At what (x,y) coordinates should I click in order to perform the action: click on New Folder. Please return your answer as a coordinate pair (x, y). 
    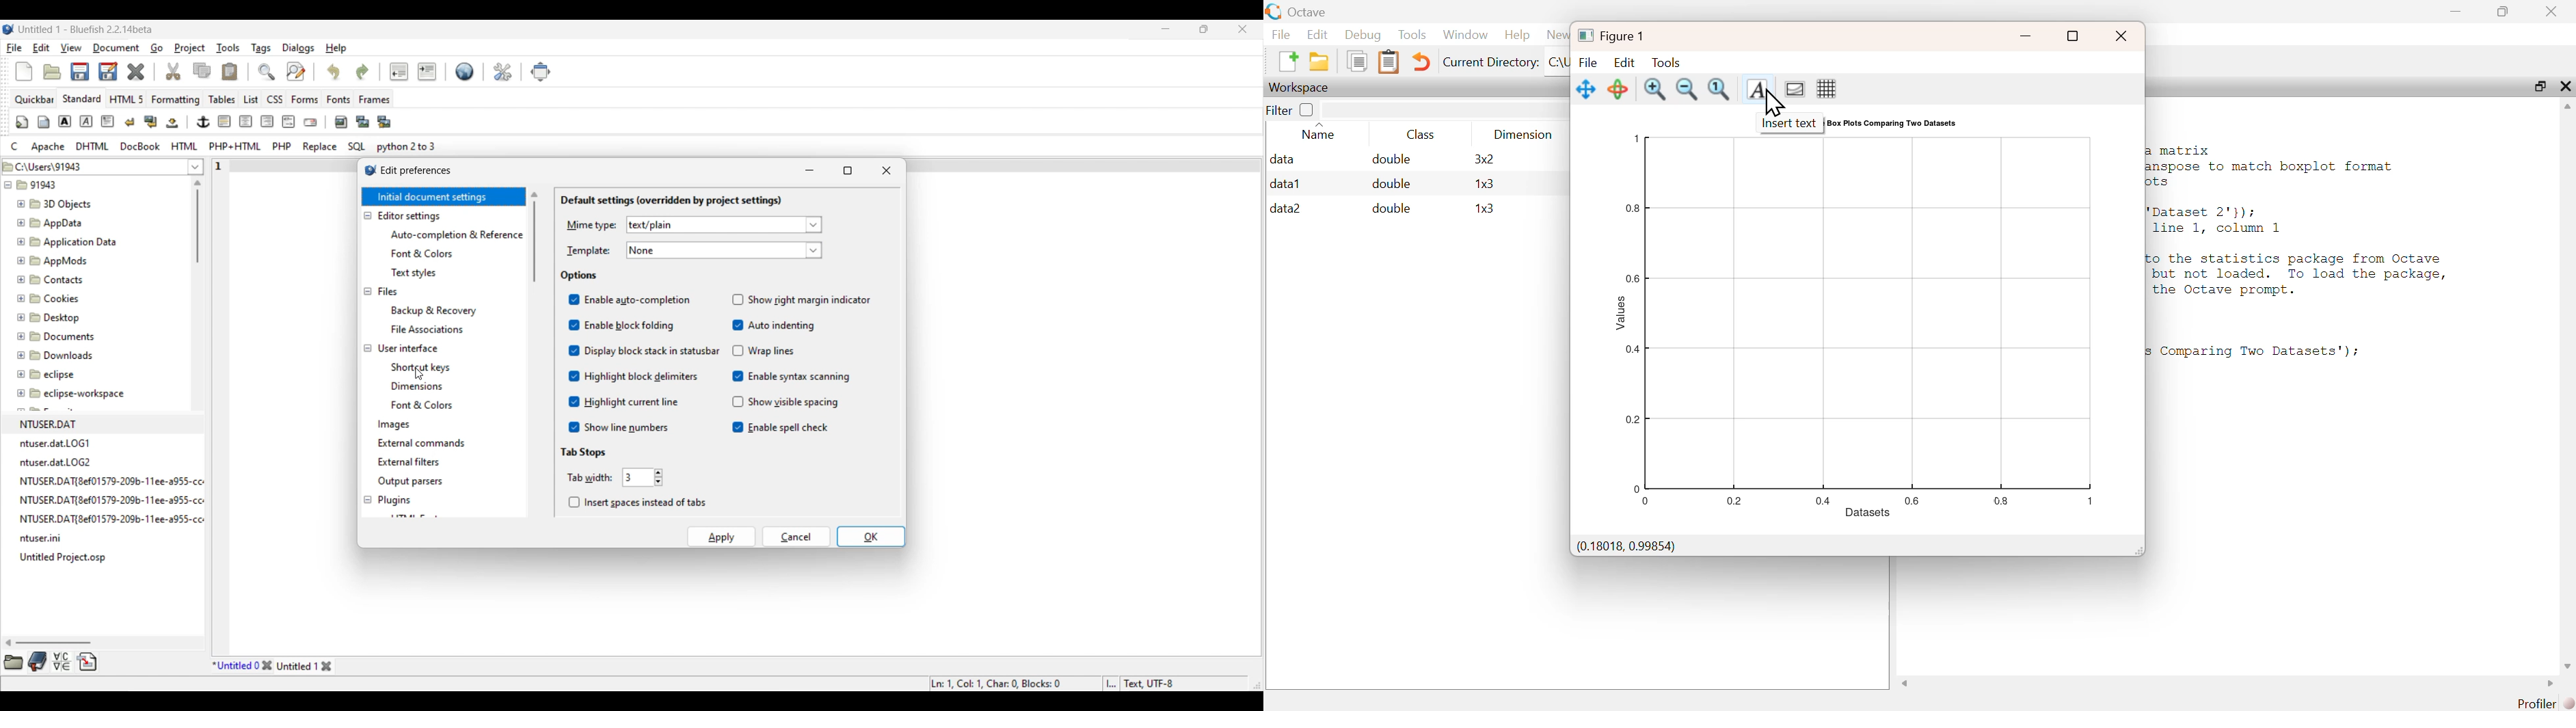
    Looking at the image, I should click on (1319, 62).